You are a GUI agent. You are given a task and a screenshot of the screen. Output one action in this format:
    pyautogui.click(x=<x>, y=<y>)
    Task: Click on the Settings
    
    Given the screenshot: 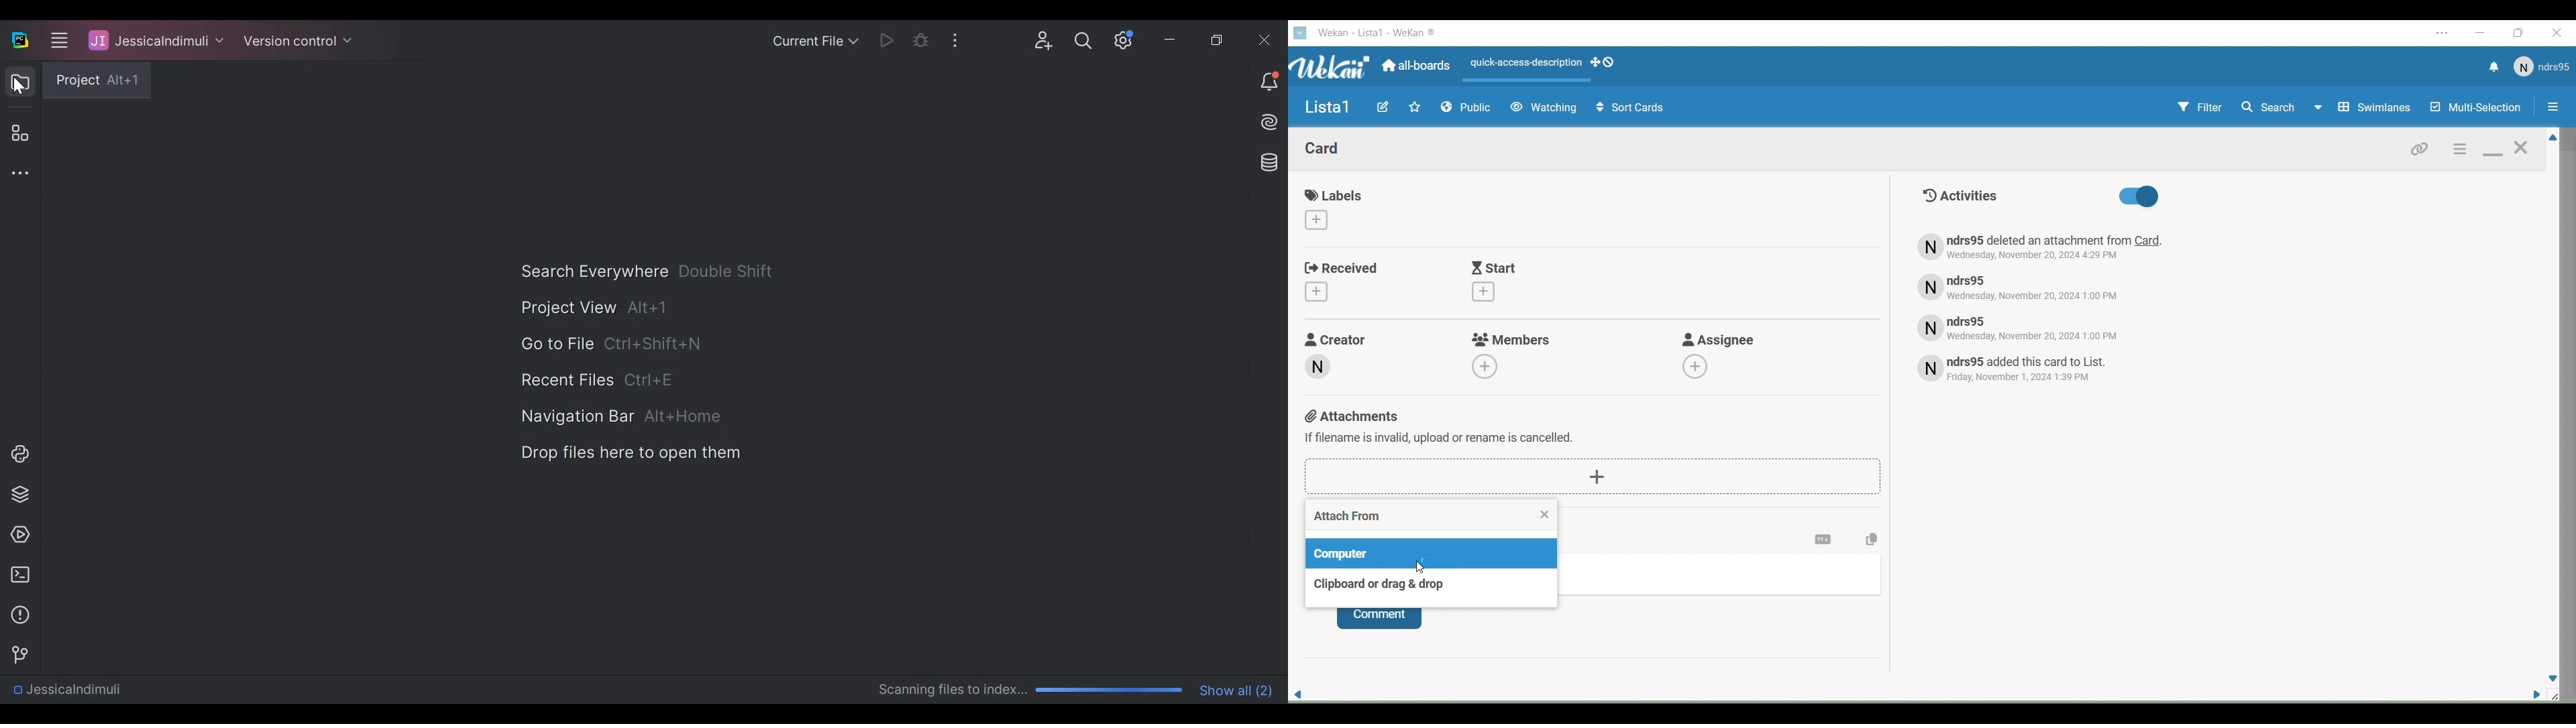 What is the action you would take?
    pyautogui.click(x=1822, y=540)
    